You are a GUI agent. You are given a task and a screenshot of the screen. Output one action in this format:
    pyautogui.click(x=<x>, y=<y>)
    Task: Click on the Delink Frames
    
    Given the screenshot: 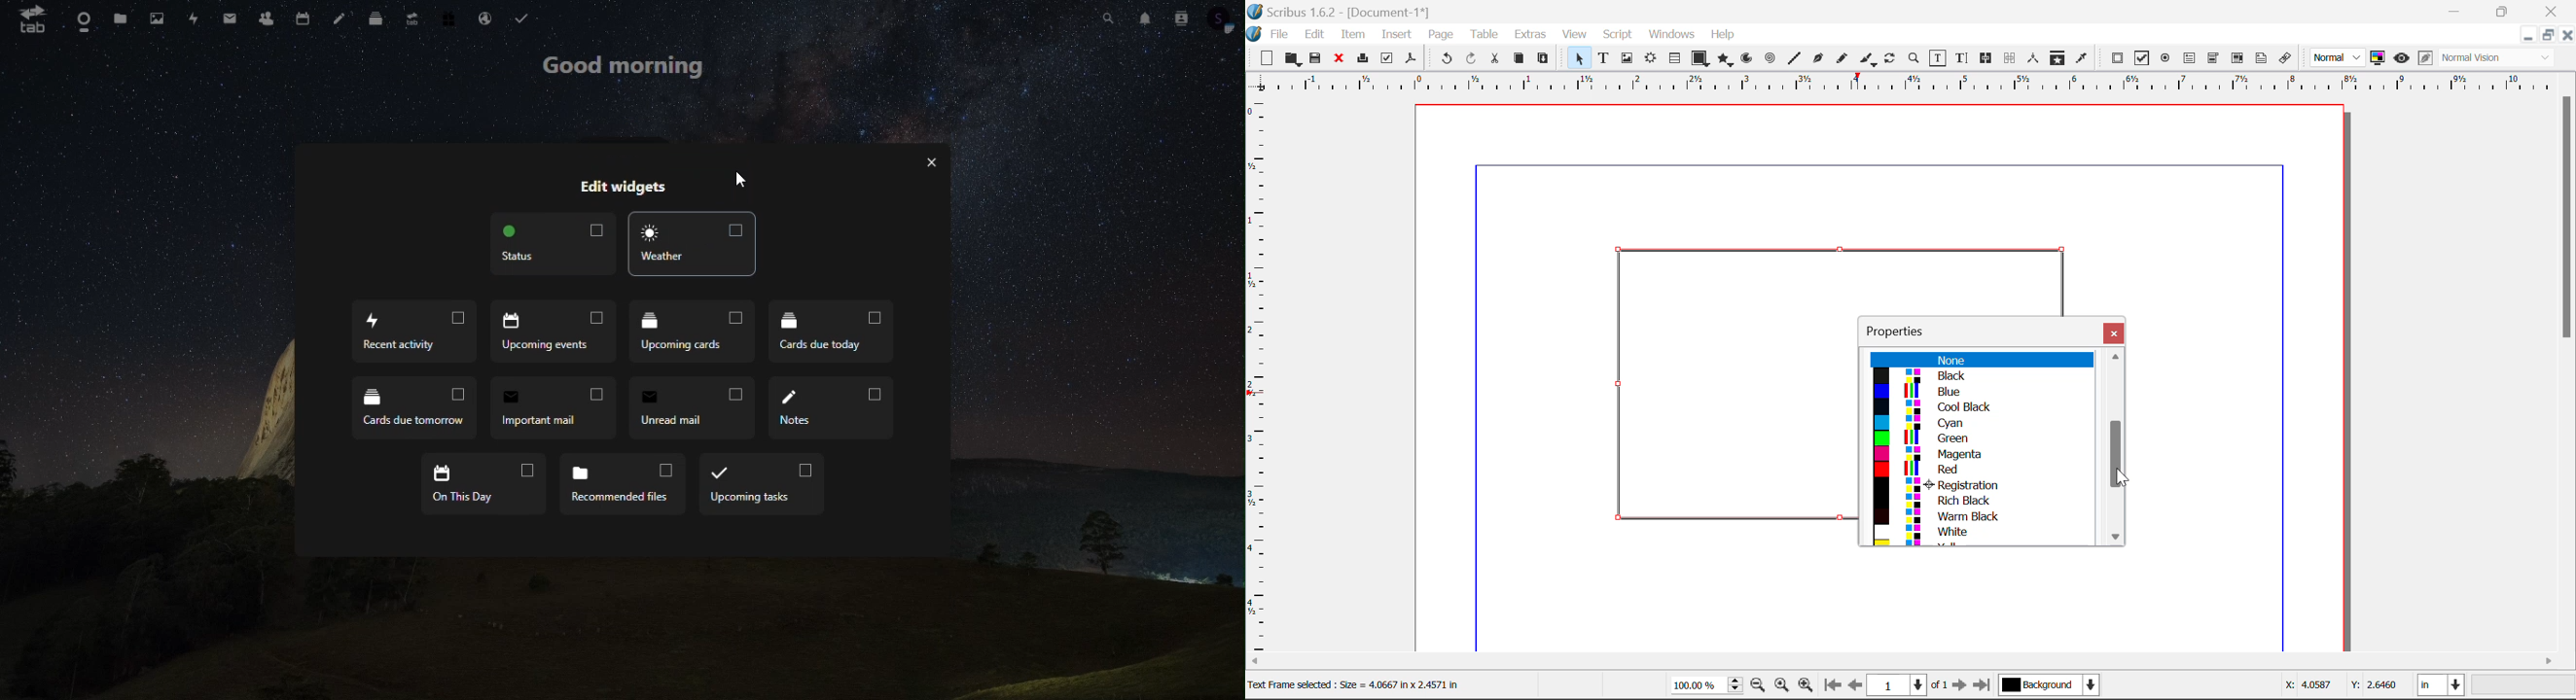 What is the action you would take?
    pyautogui.click(x=2012, y=58)
    